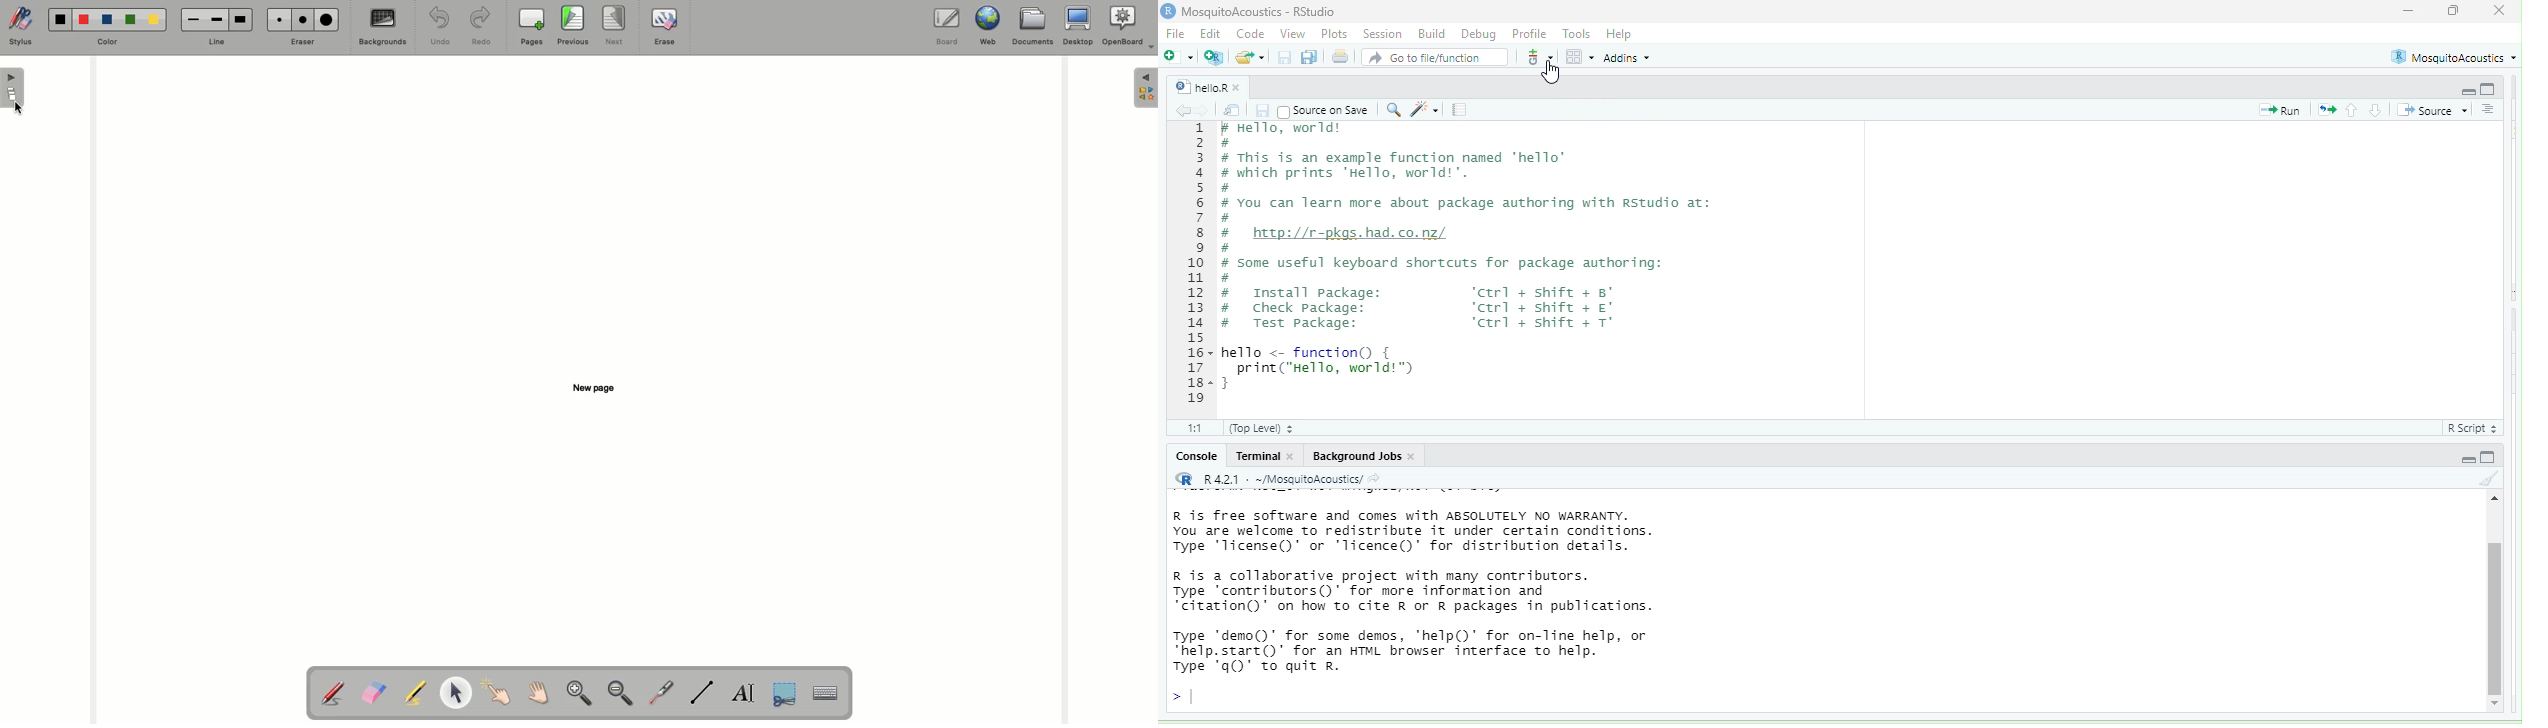 The height and width of the screenshot is (728, 2548). I want to click on  MosquitoAcoustics , so click(2456, 54).